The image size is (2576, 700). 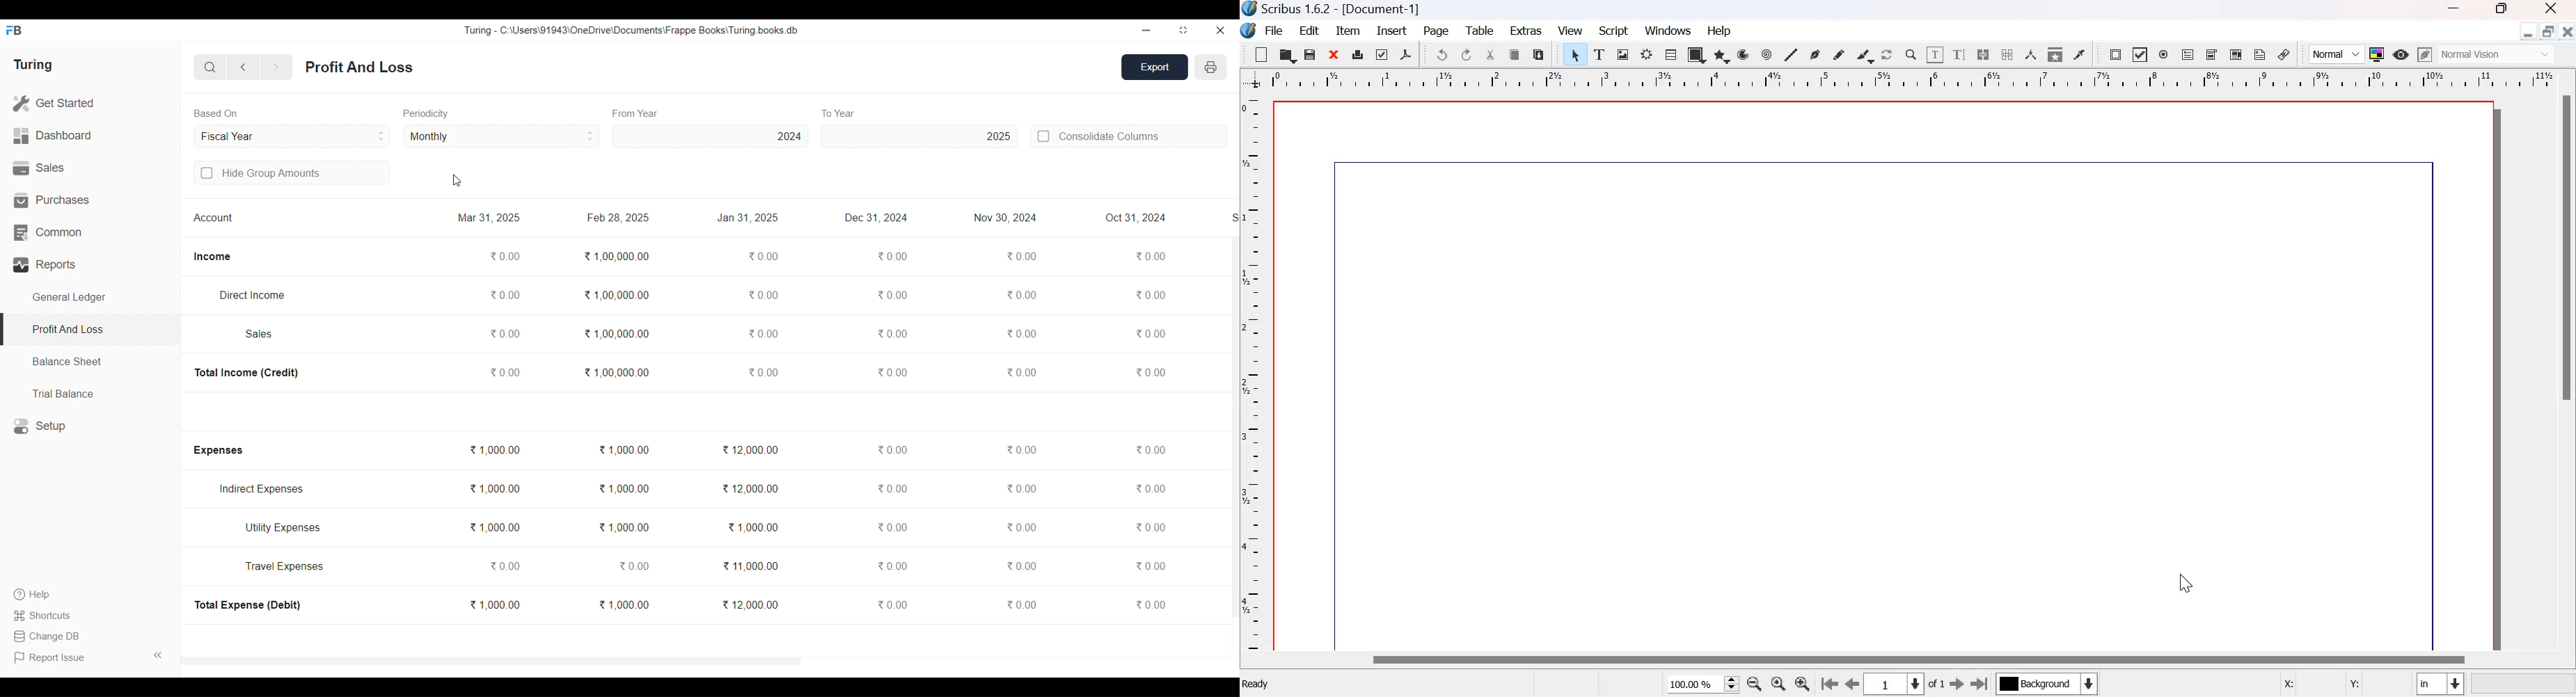 What do you see at coordinates (262, 489) in the screenshot?
I see `Indirect Expenses` at bounding box center [262, 489].